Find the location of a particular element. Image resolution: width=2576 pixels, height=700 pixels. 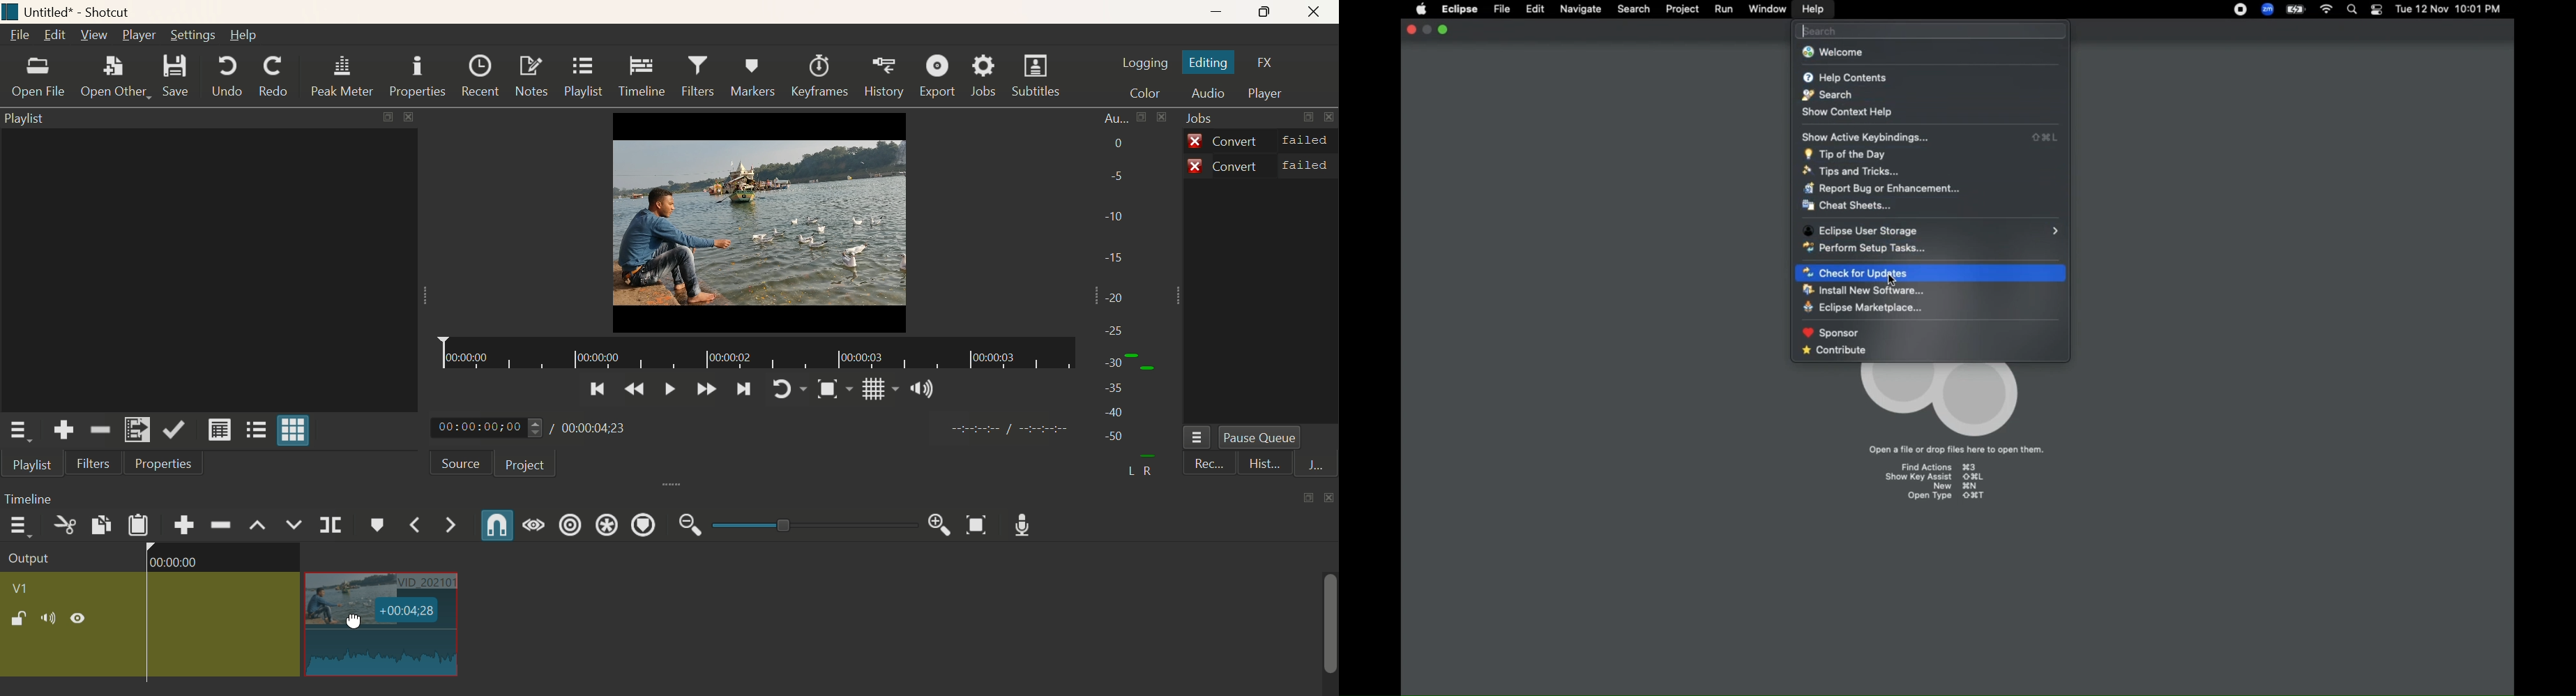

Open File is located at coordinates (36, 80).